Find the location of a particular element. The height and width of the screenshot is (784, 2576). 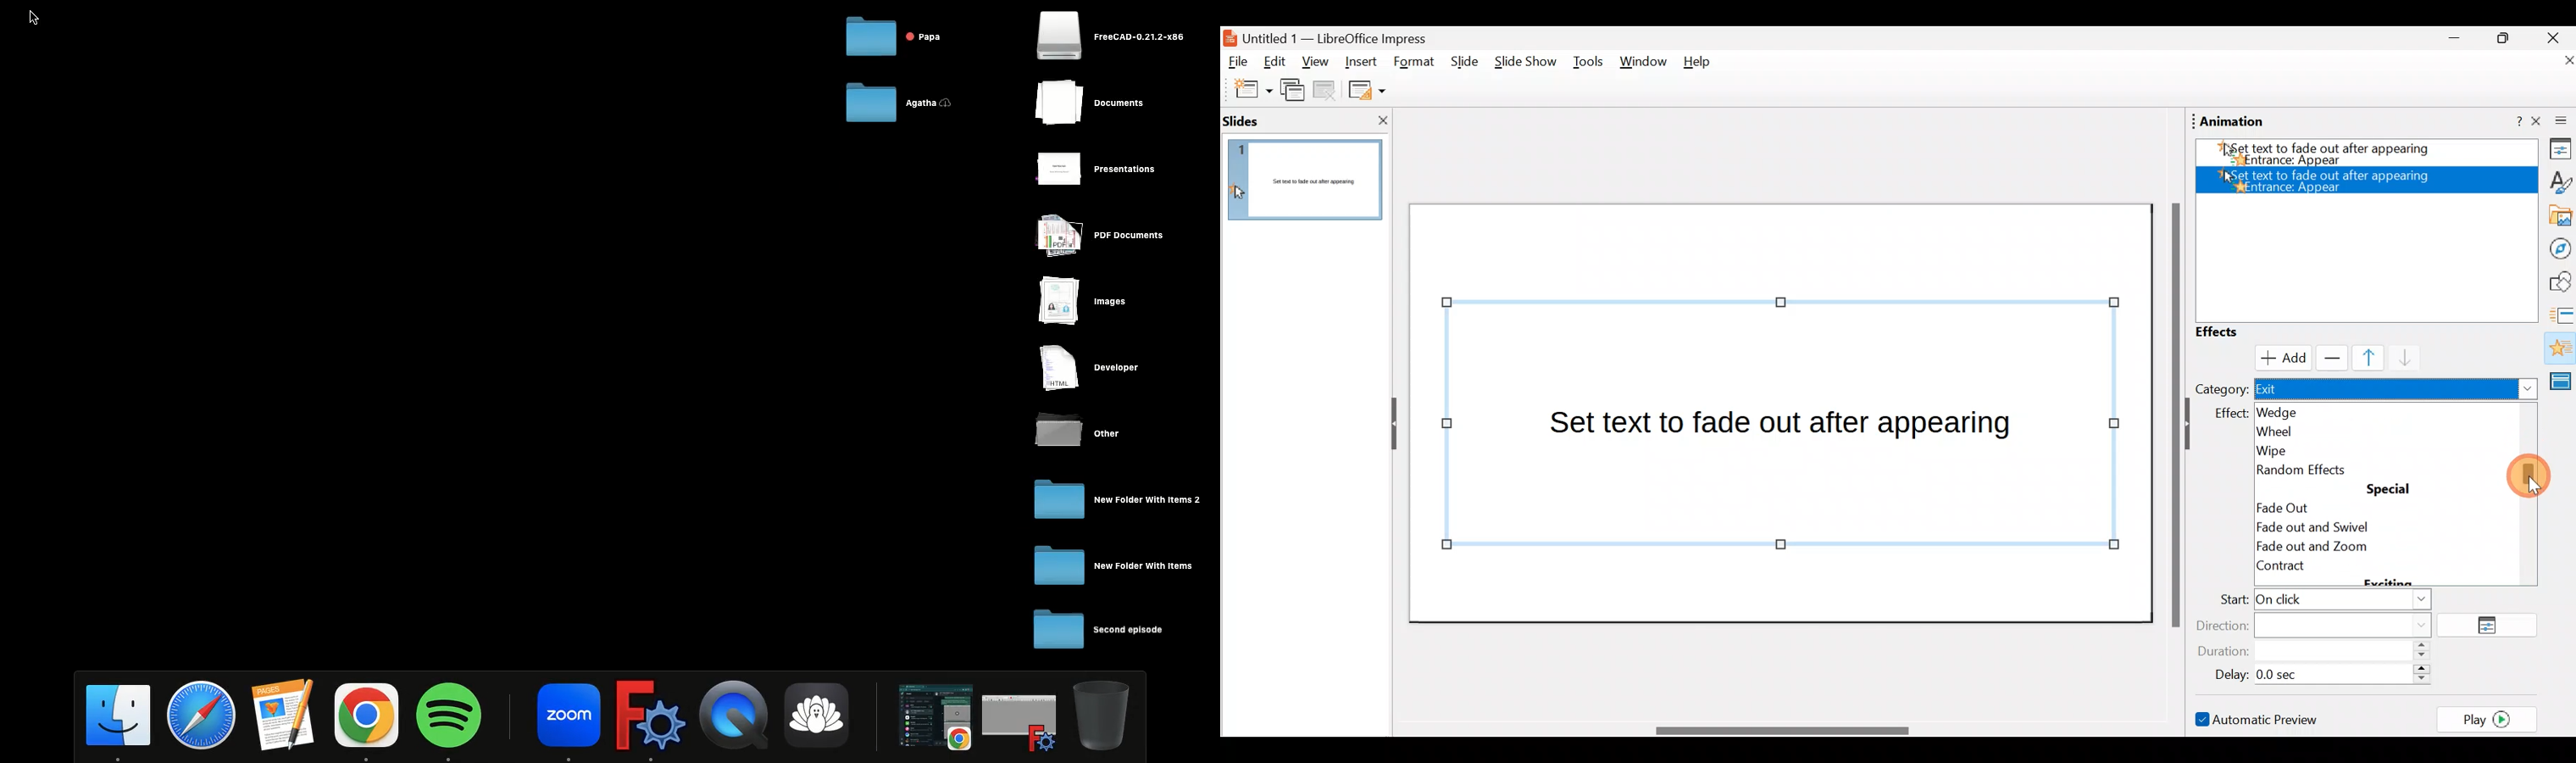

Start is located at coordinates (2321, 601).